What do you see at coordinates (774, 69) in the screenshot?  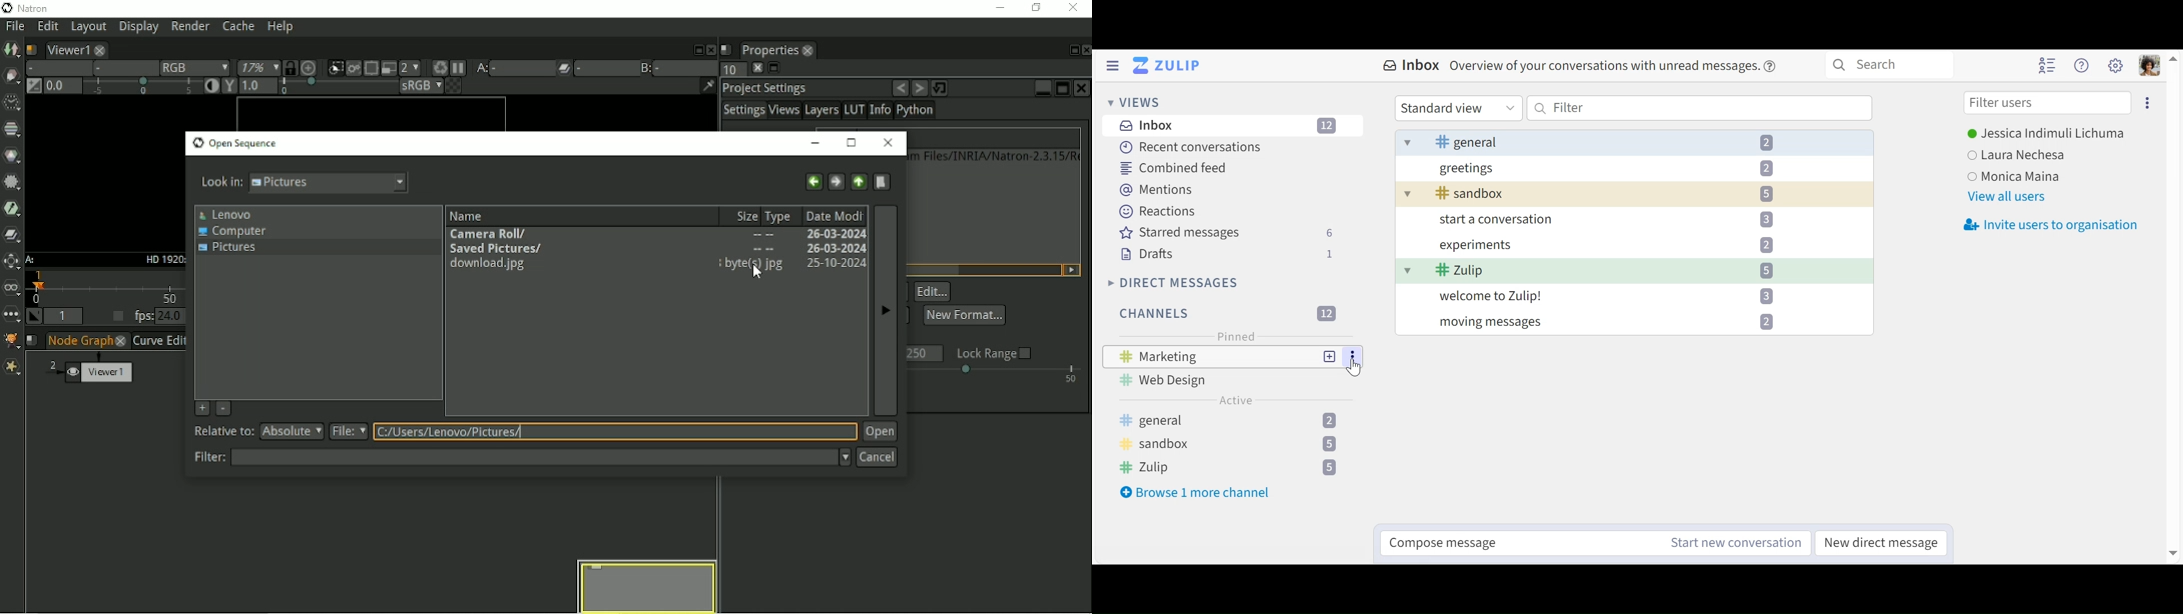 I see `Float pane` at bounding box center [774, 69].